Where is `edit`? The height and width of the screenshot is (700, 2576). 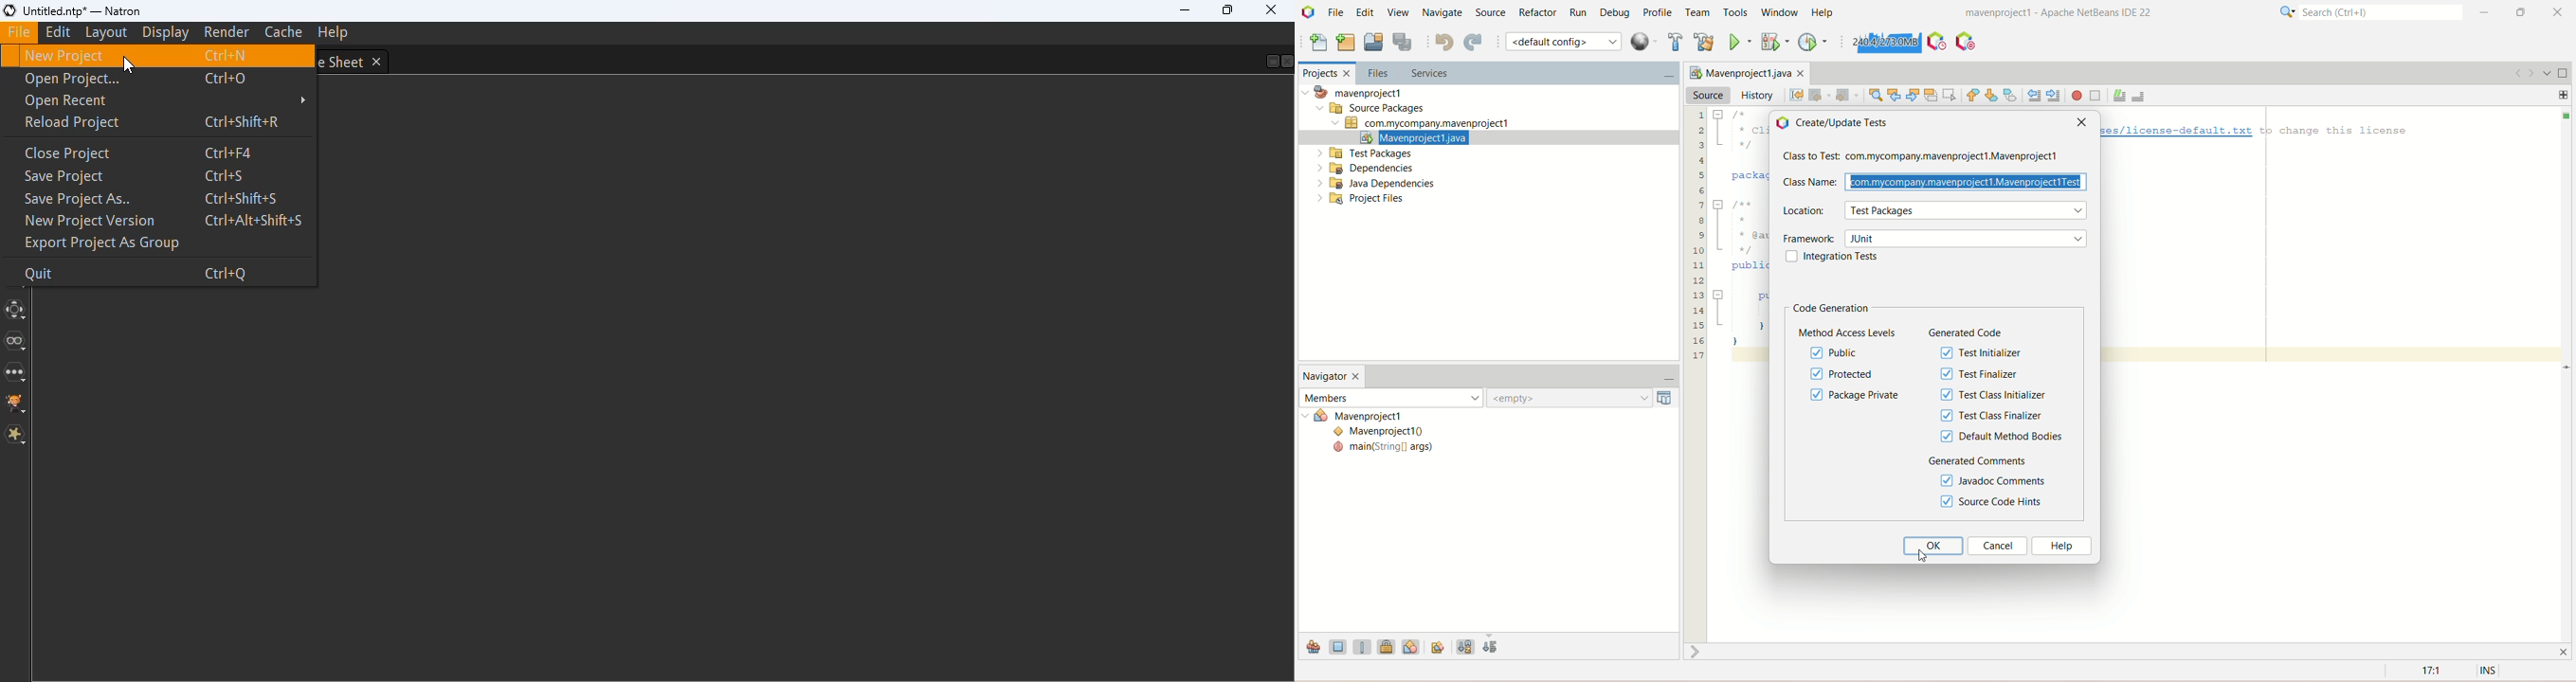
edit is located at coordinates (1364, 12).